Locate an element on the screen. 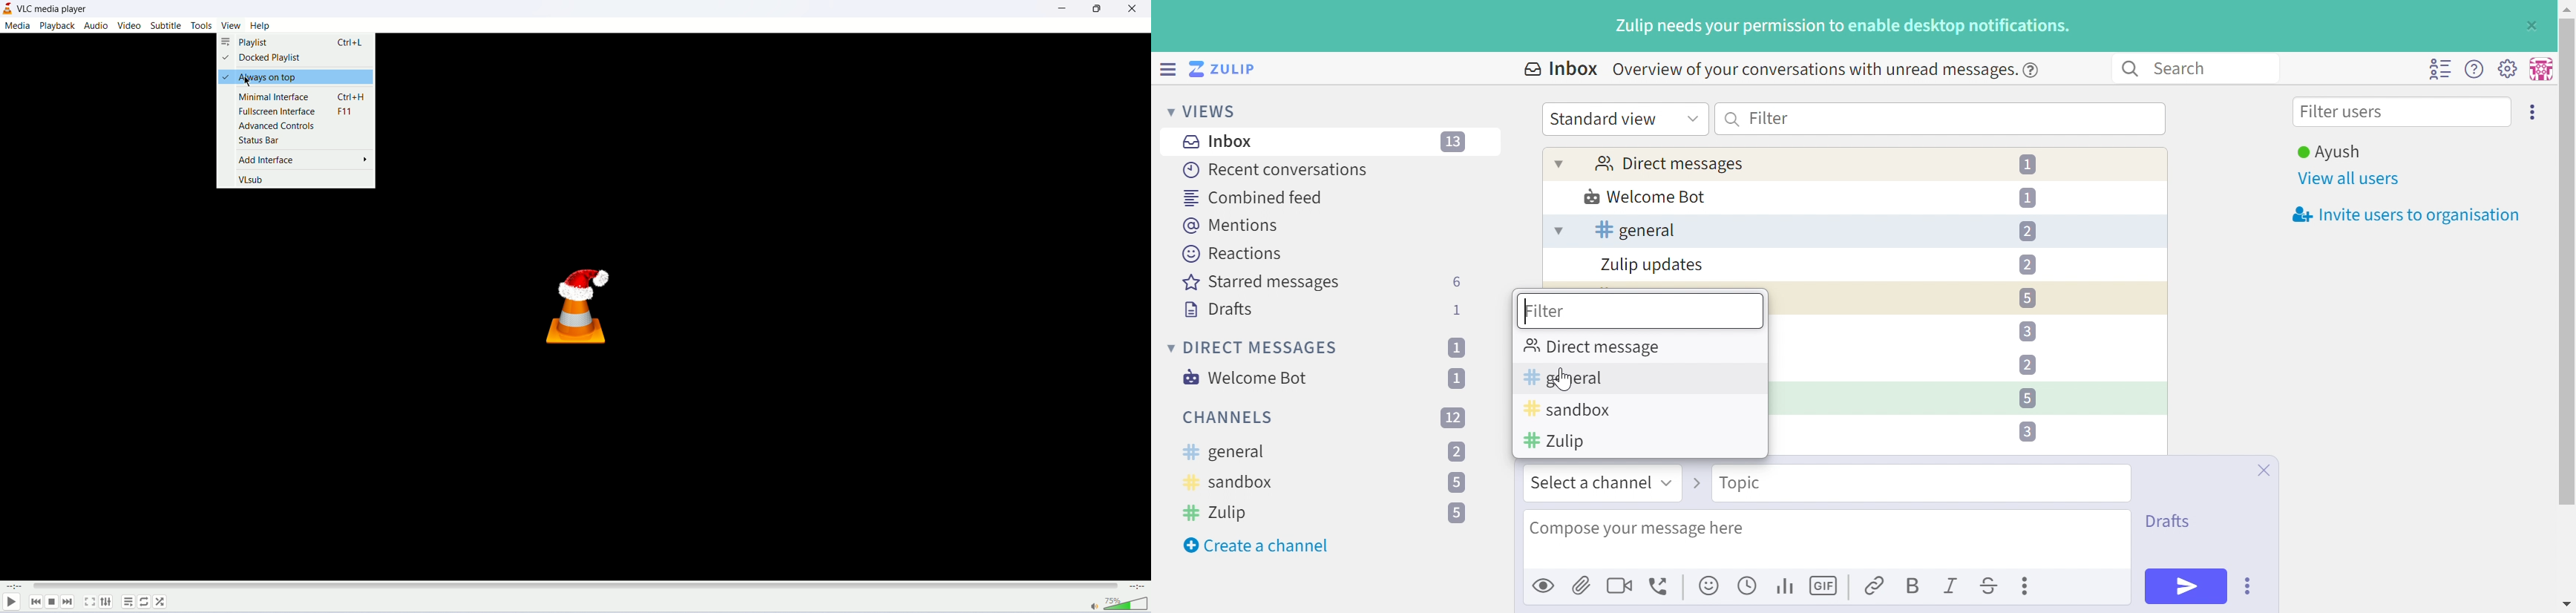 Image resolution: width=2576 pixels, height=616 pixels. volume bar is located at coordinates (1119, 603).